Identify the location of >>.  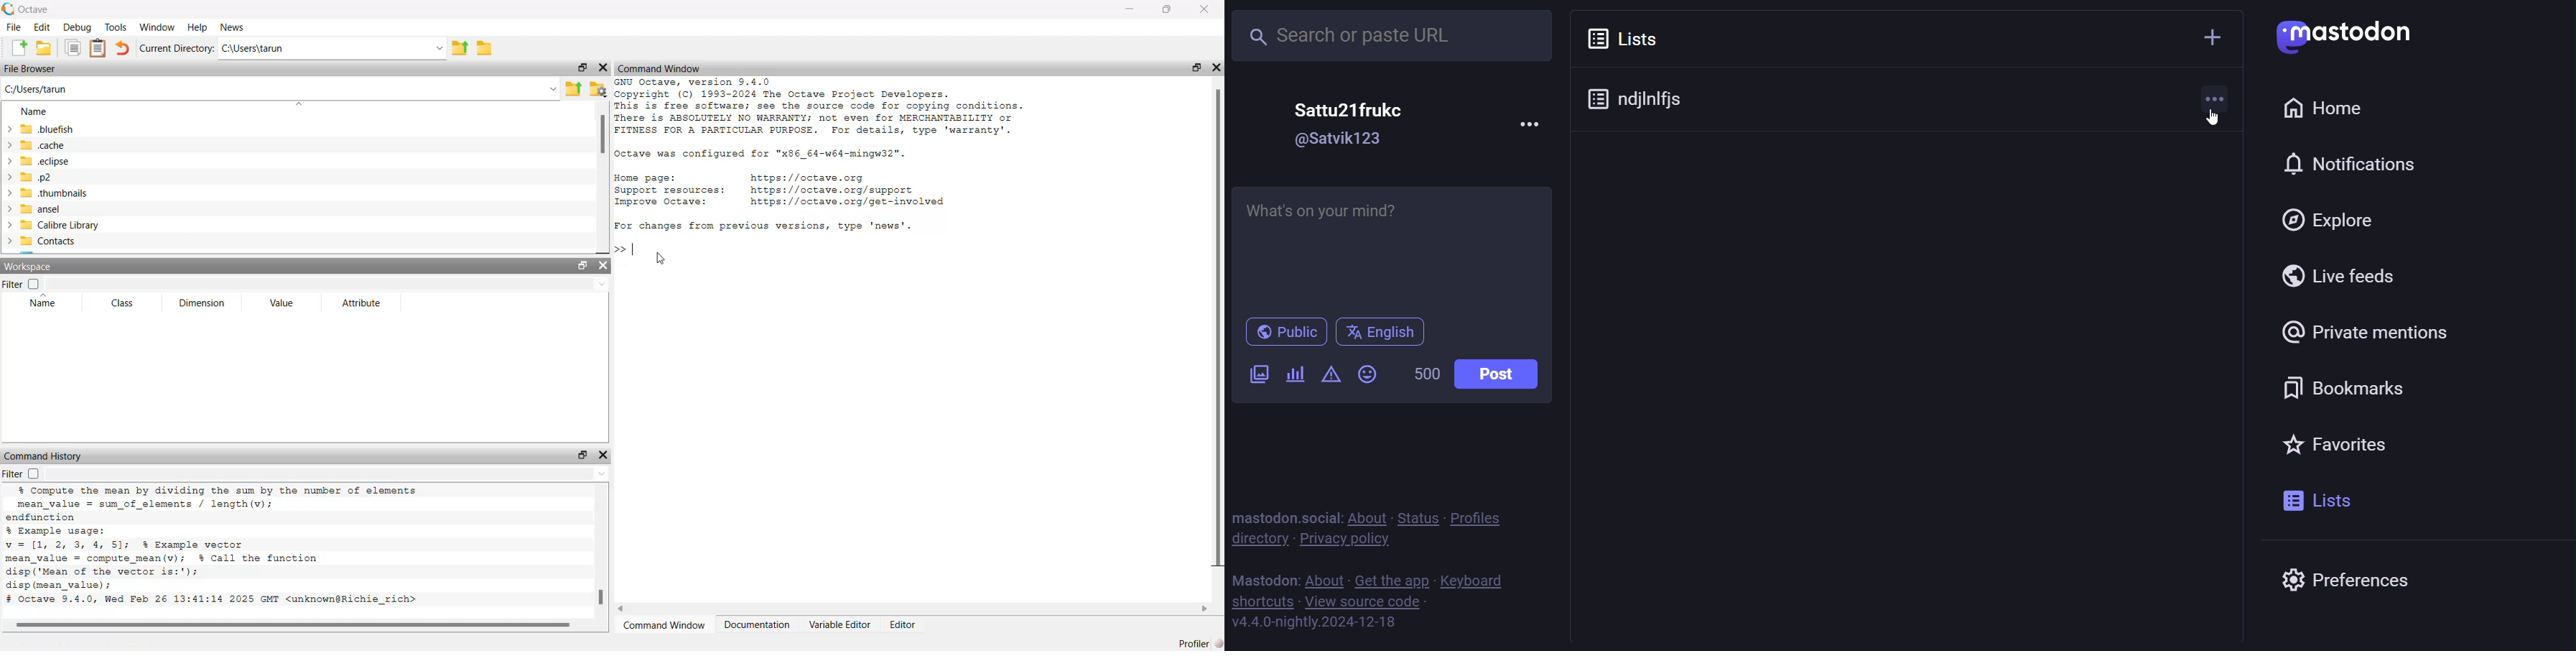
(620, 250).